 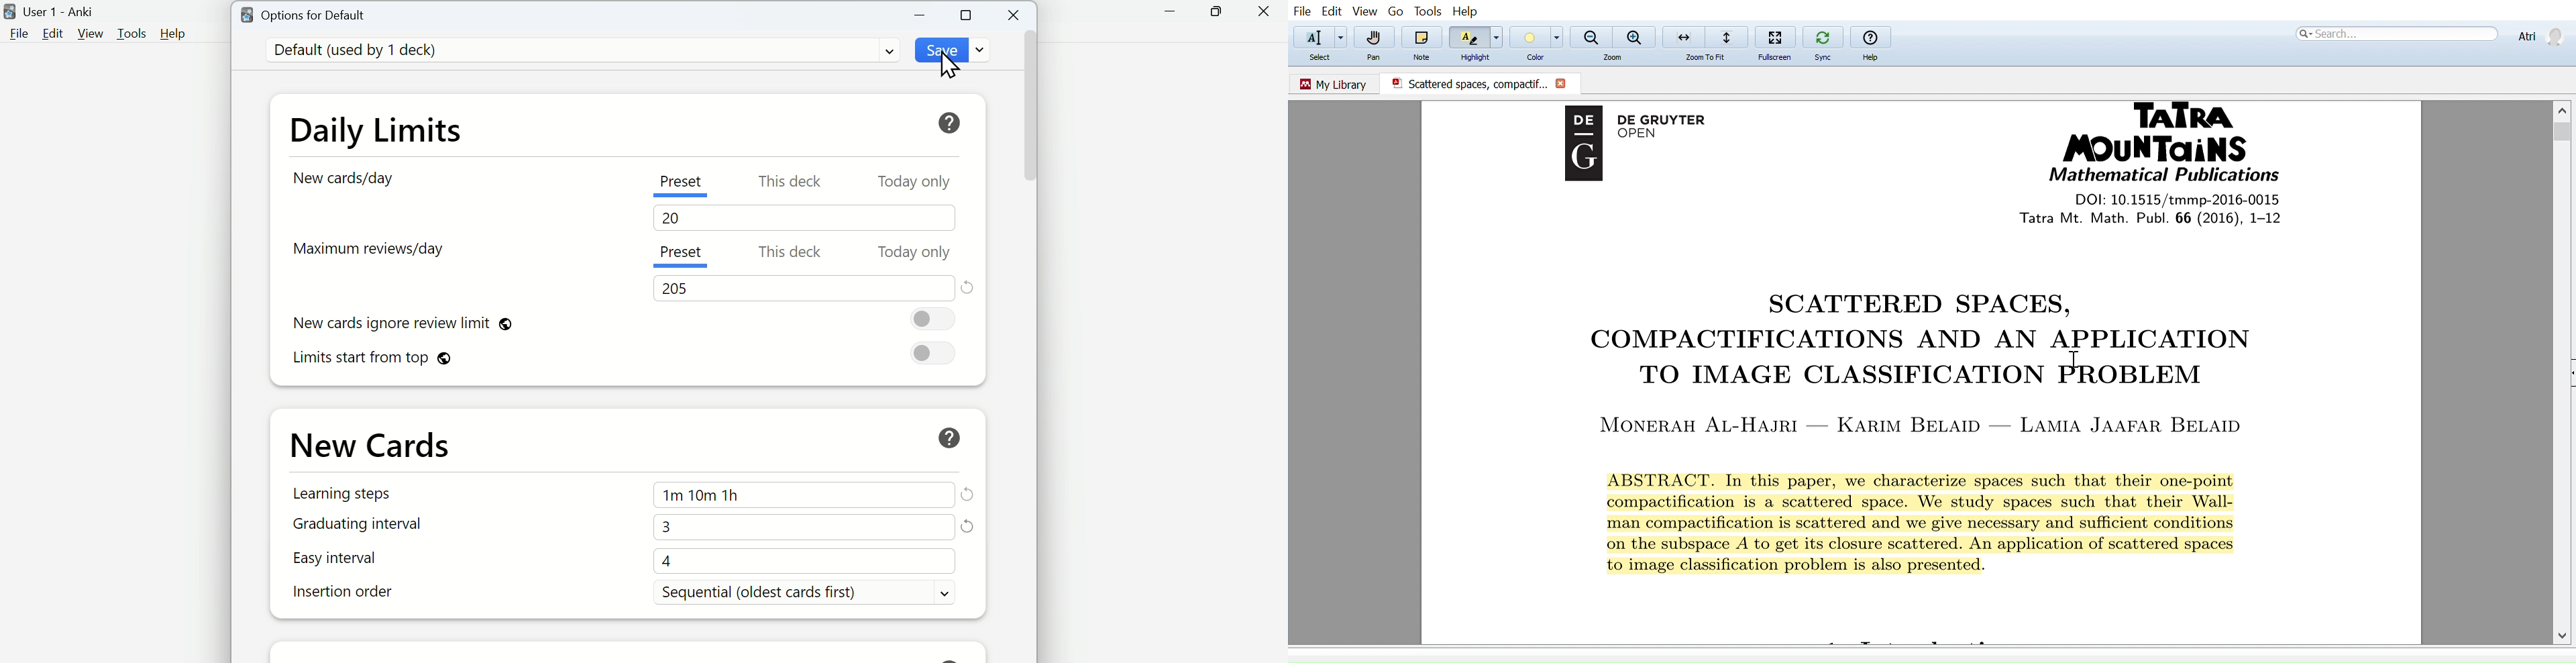 What do you see at coordinates (792, 182) in the screenshot?
I see `This deck` at bounding box center [792, 182].